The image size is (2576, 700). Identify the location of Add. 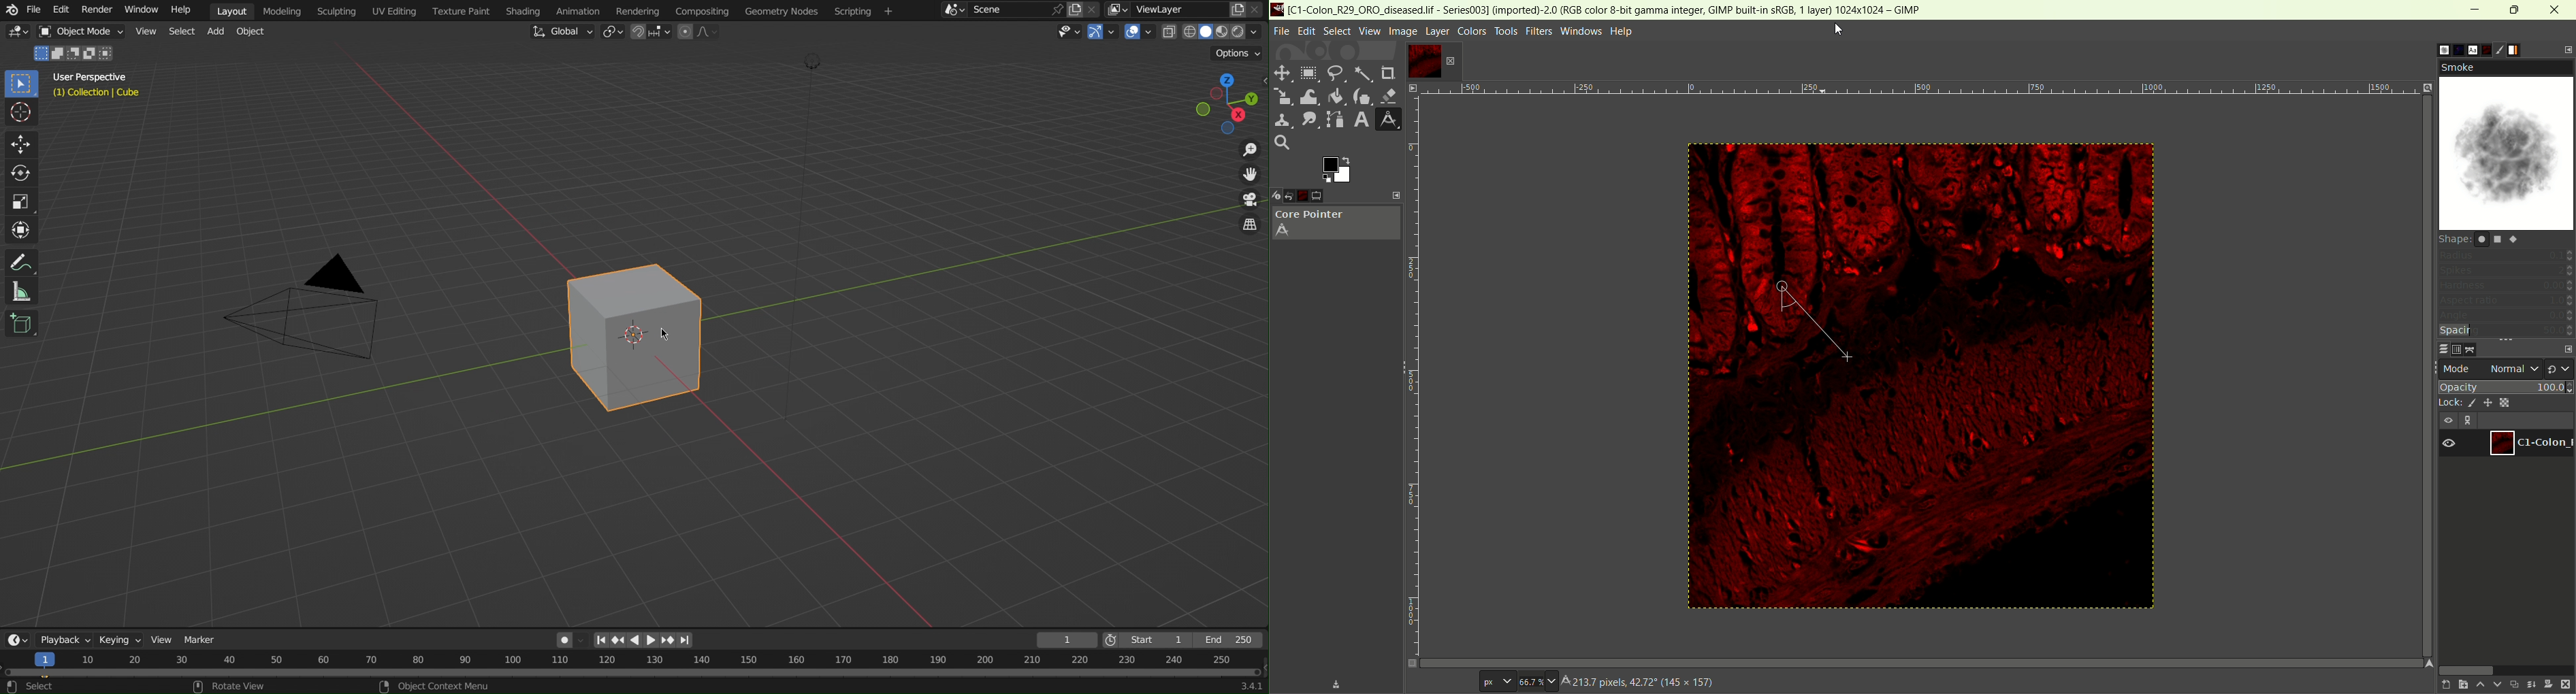
(216, 32).